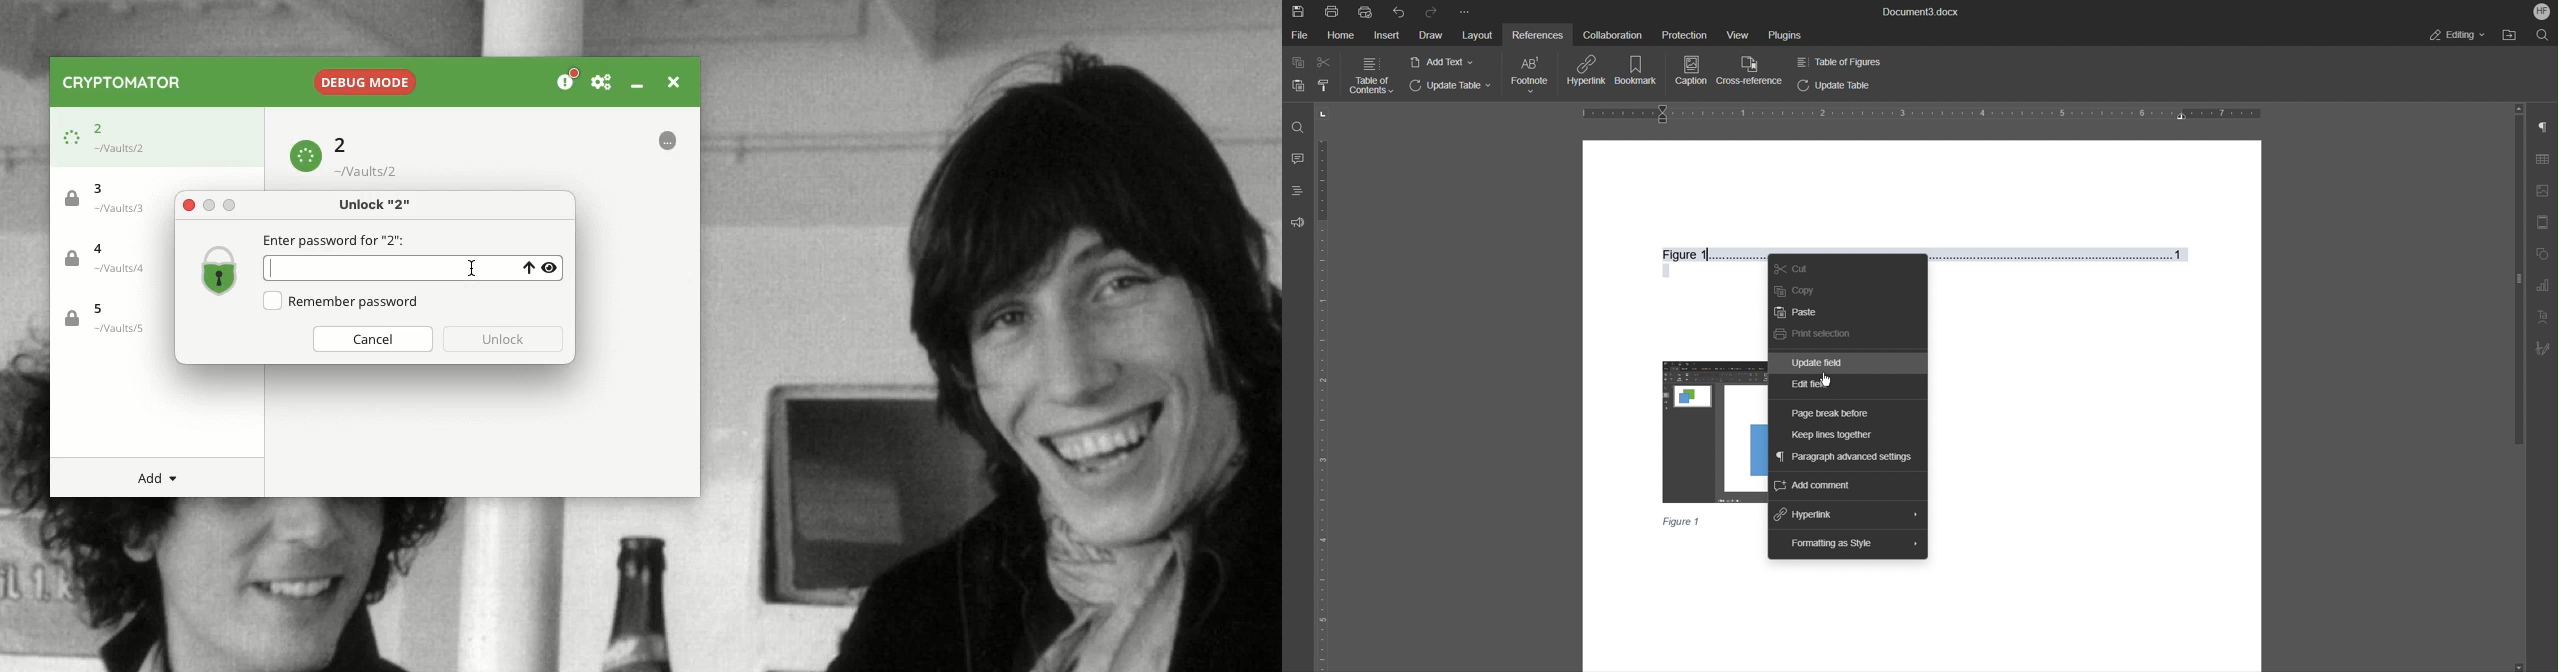 The height and width of the screenshot is (672, 2576). I want to click on Copy, so click(1794, 291).